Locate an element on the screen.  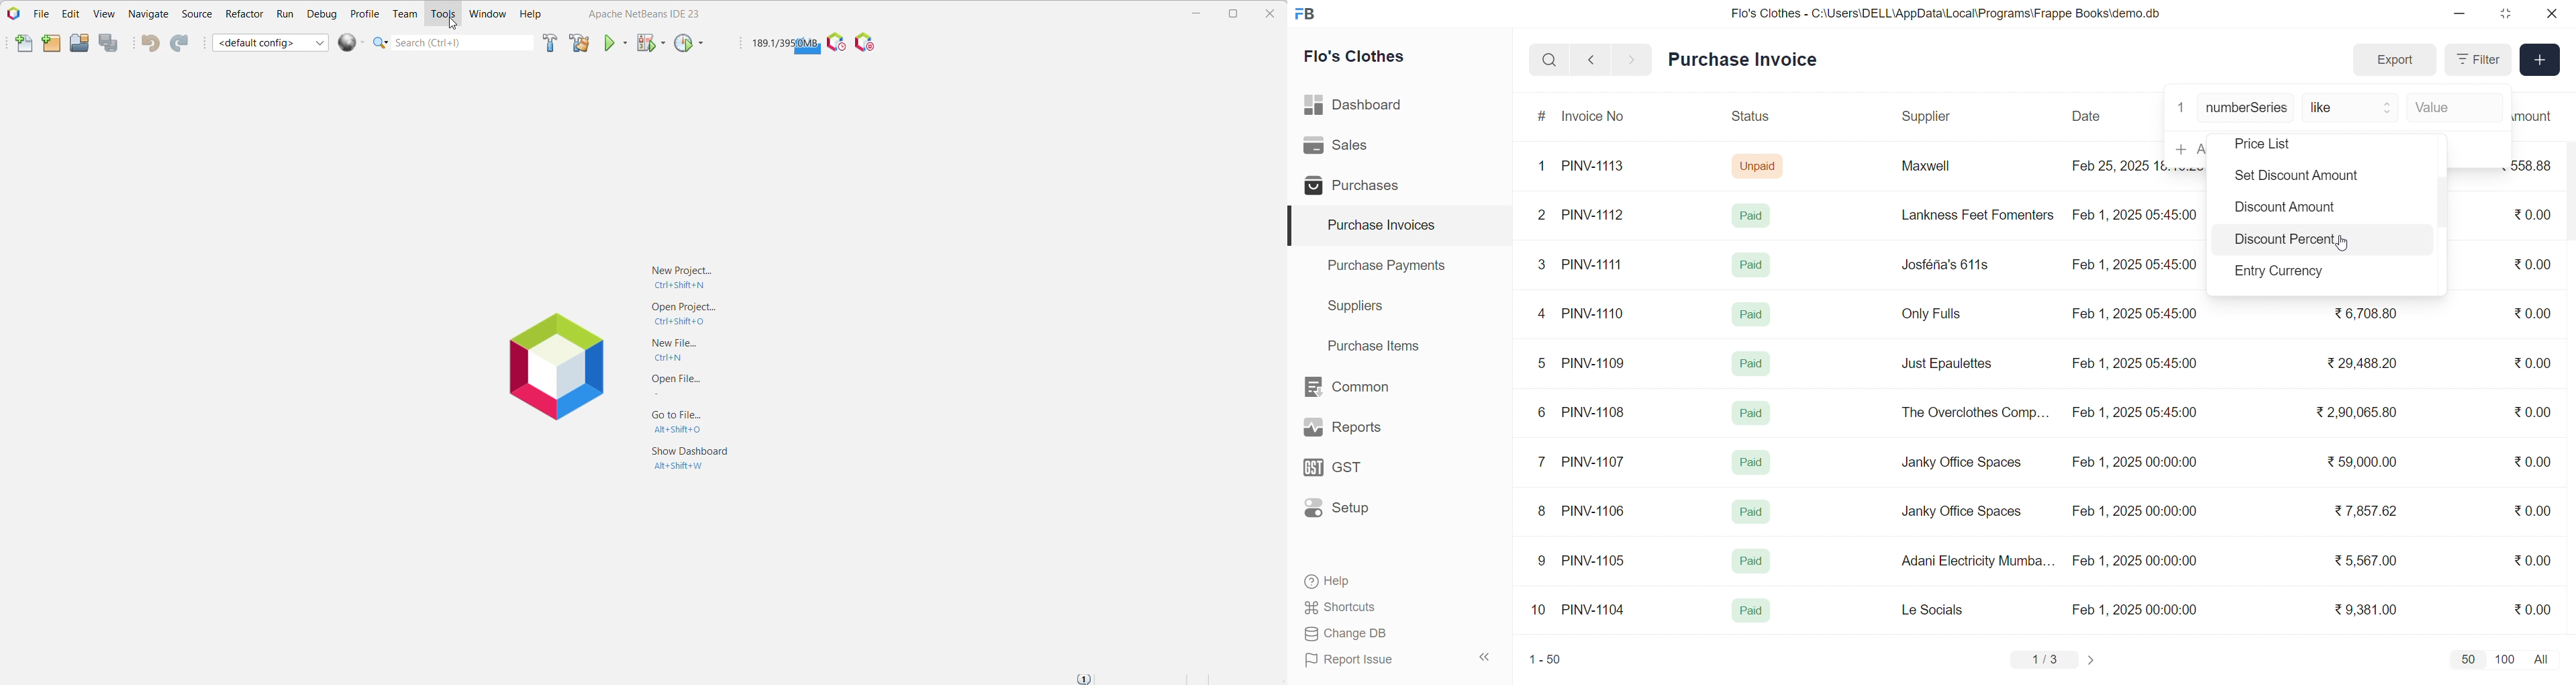
Feb 1, 2025 00:00:00 is located at coordinates (2134, 464).